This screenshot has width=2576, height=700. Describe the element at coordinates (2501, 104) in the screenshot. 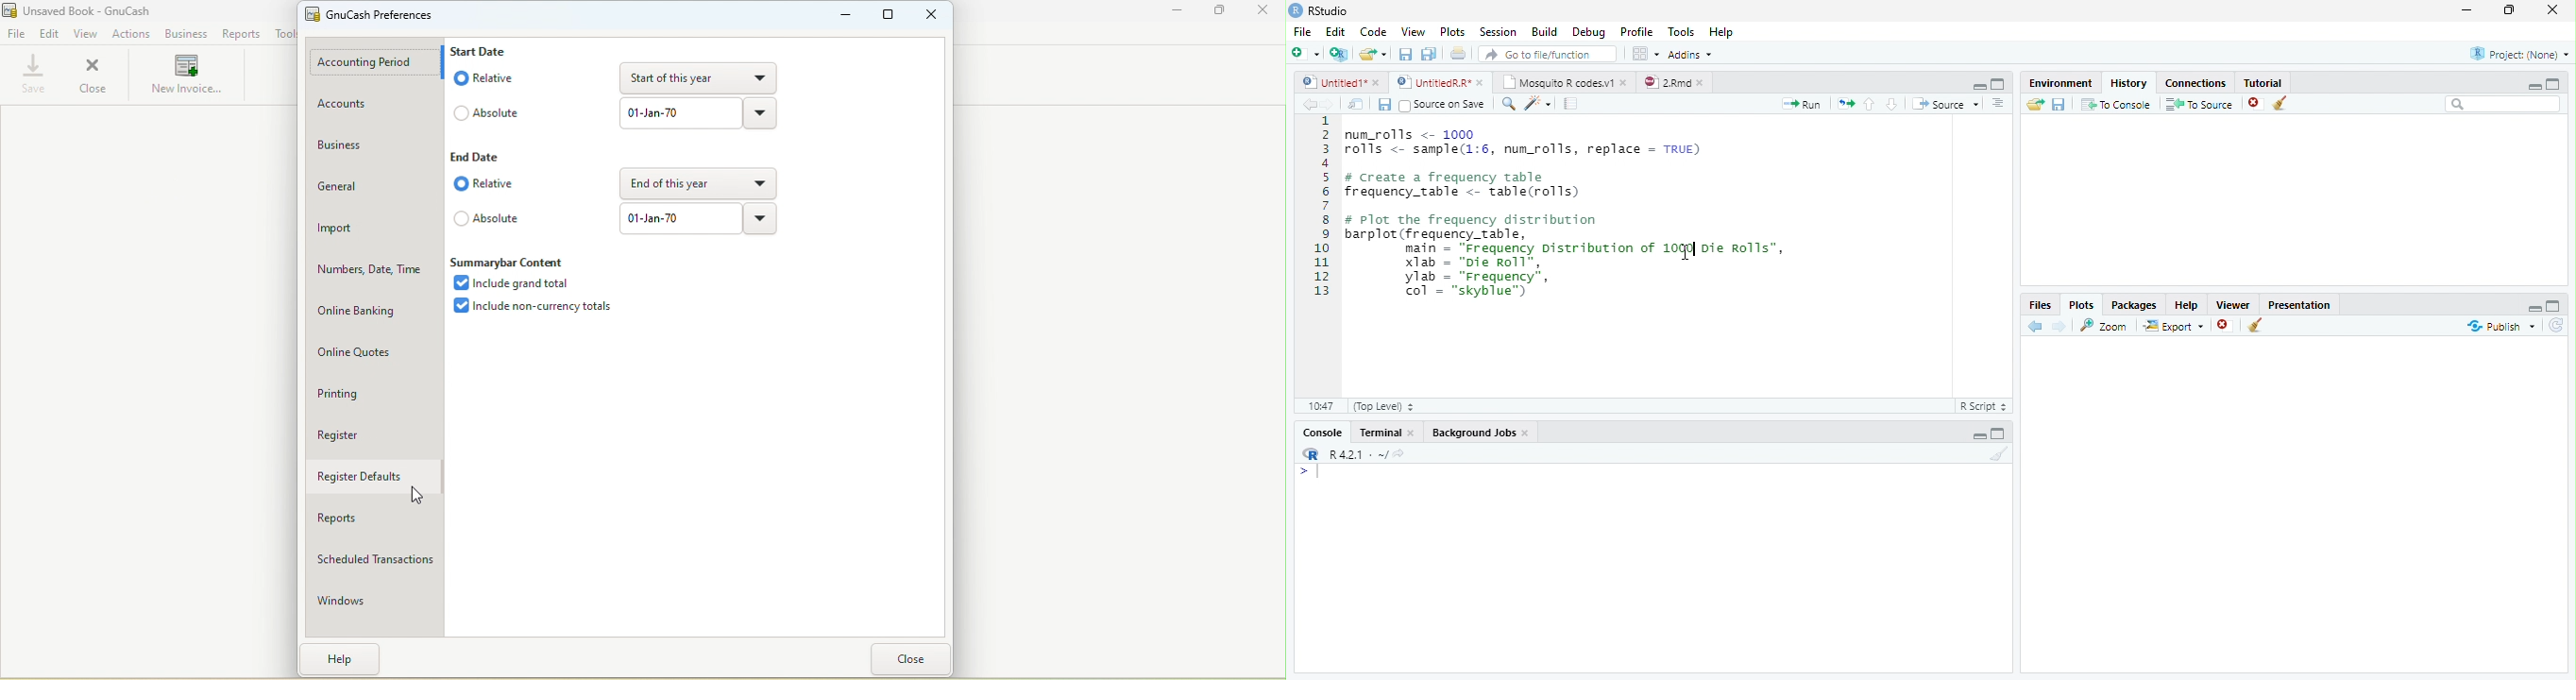

I see `Search` at that location.